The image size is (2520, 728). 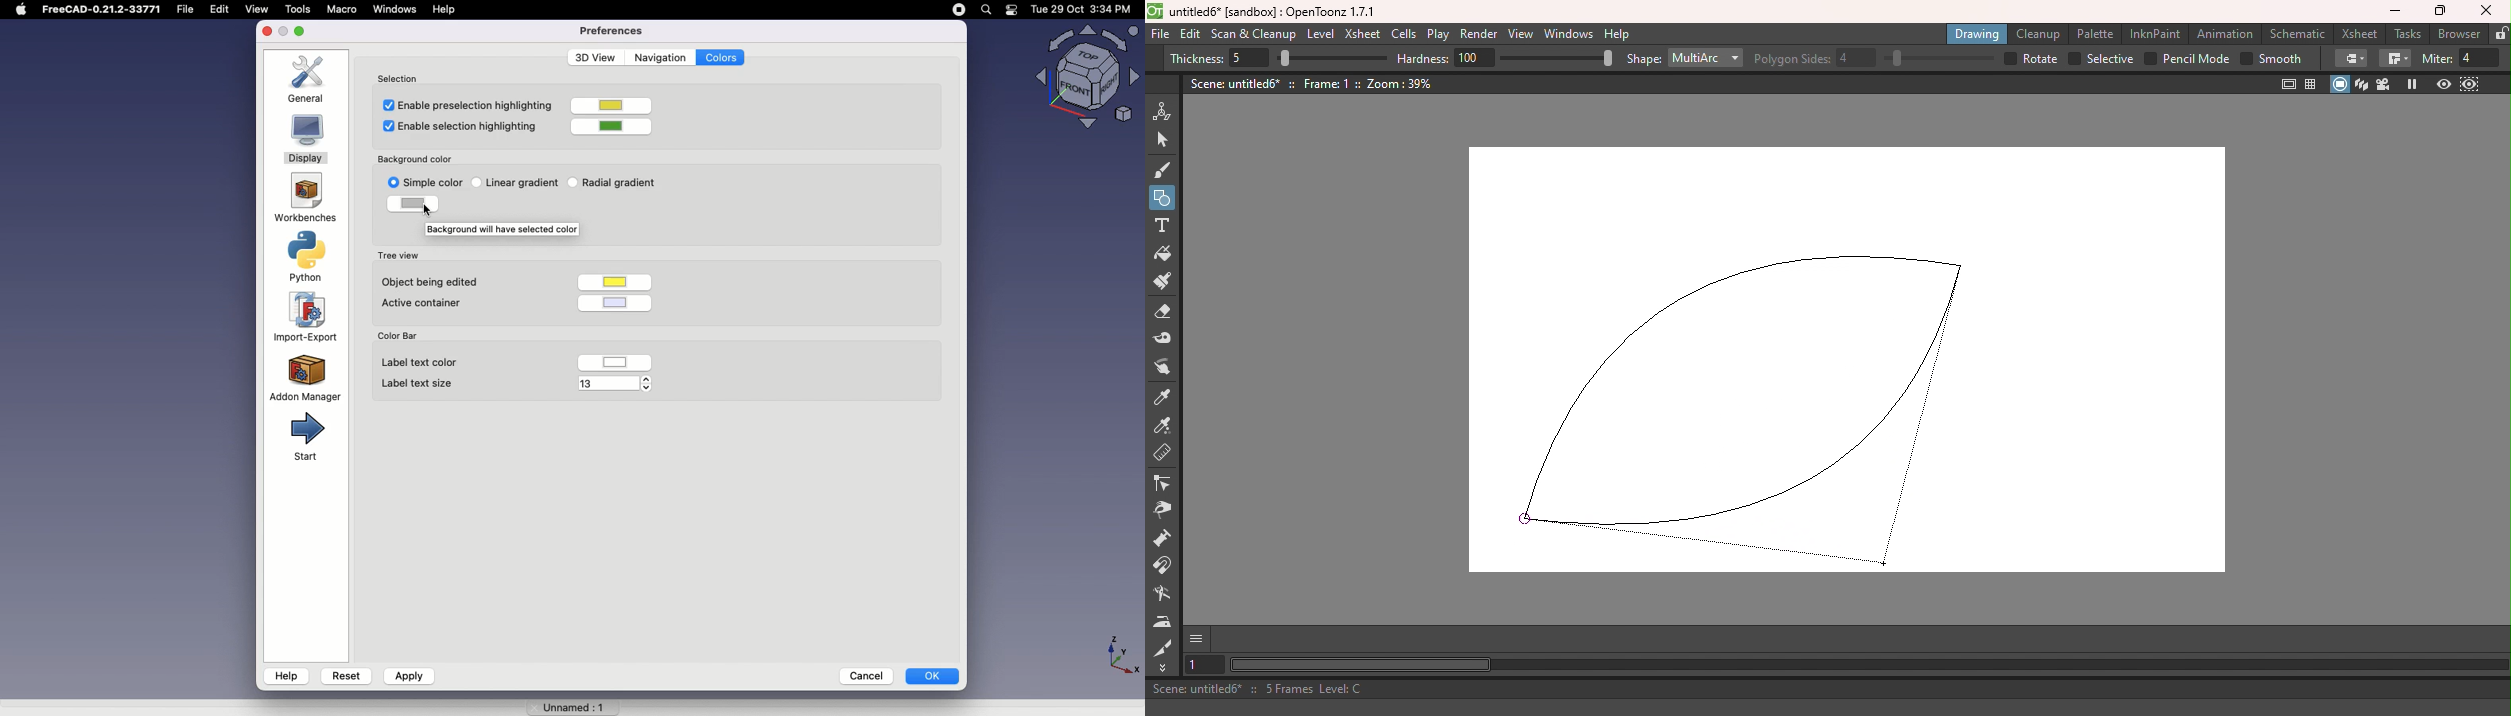 I want to click on Active container, so click(x=432, y=304).